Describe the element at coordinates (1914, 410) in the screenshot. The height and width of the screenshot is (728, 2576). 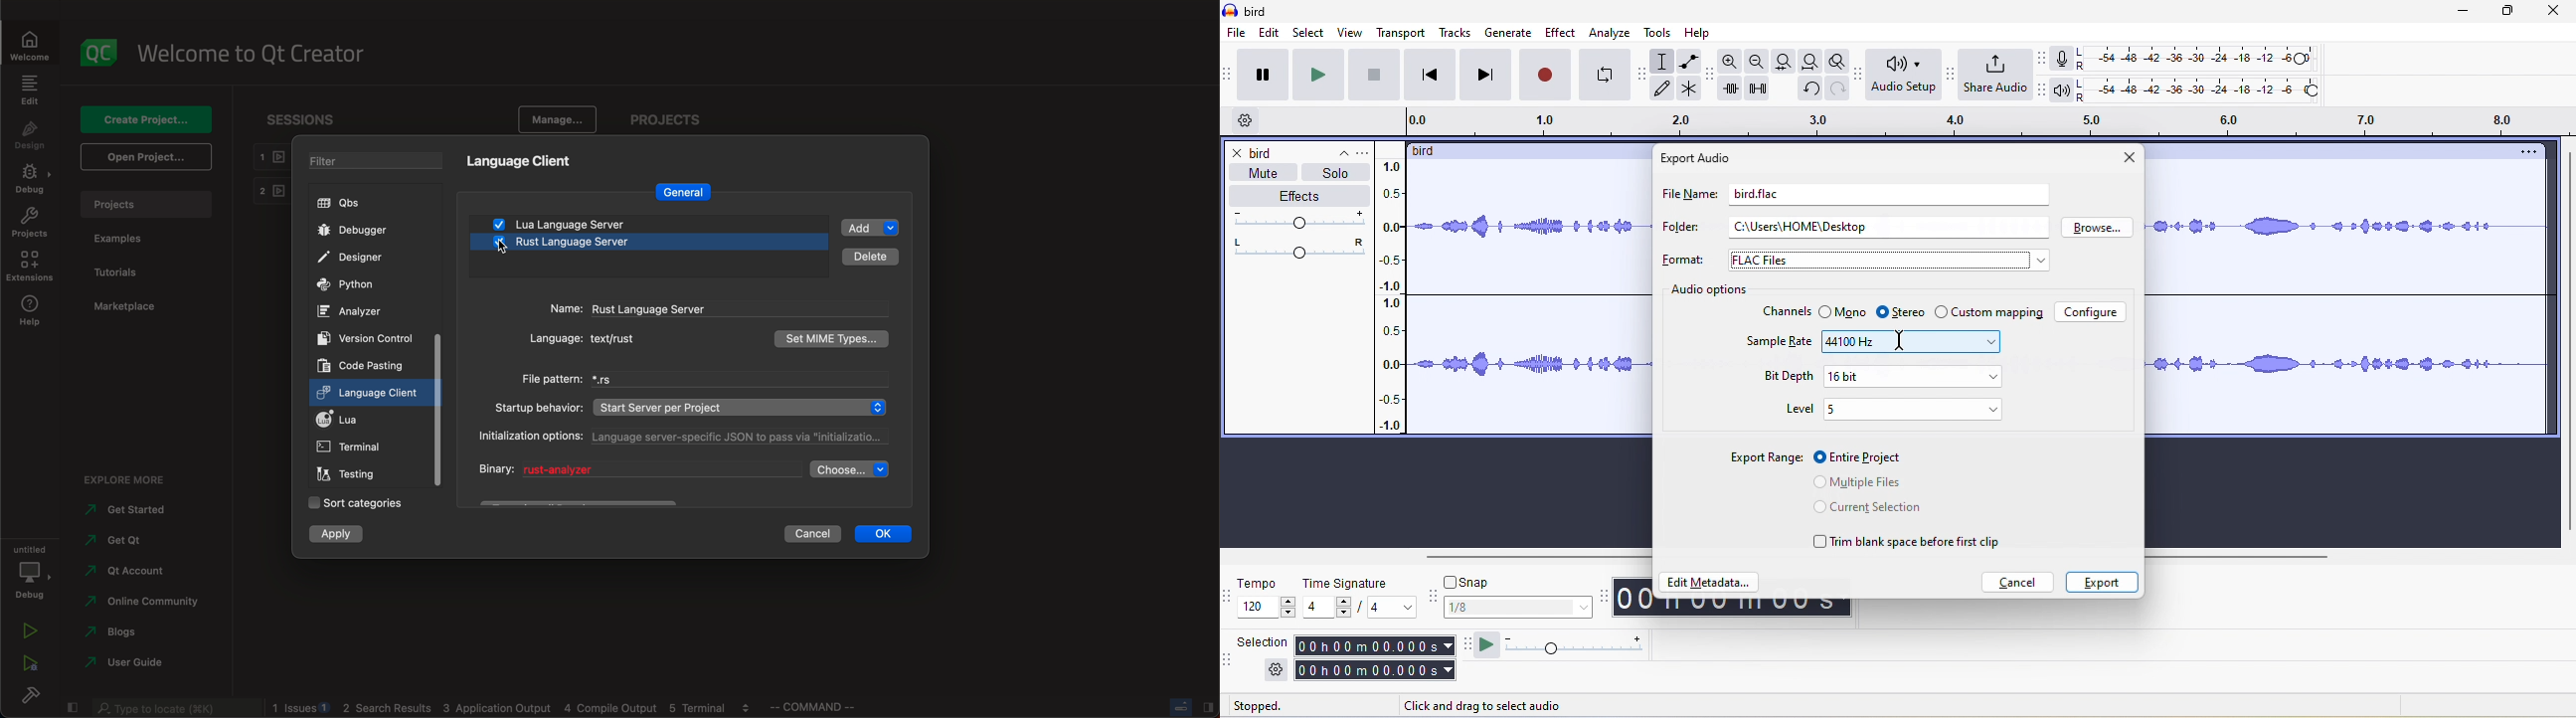
I see `5` at that location.